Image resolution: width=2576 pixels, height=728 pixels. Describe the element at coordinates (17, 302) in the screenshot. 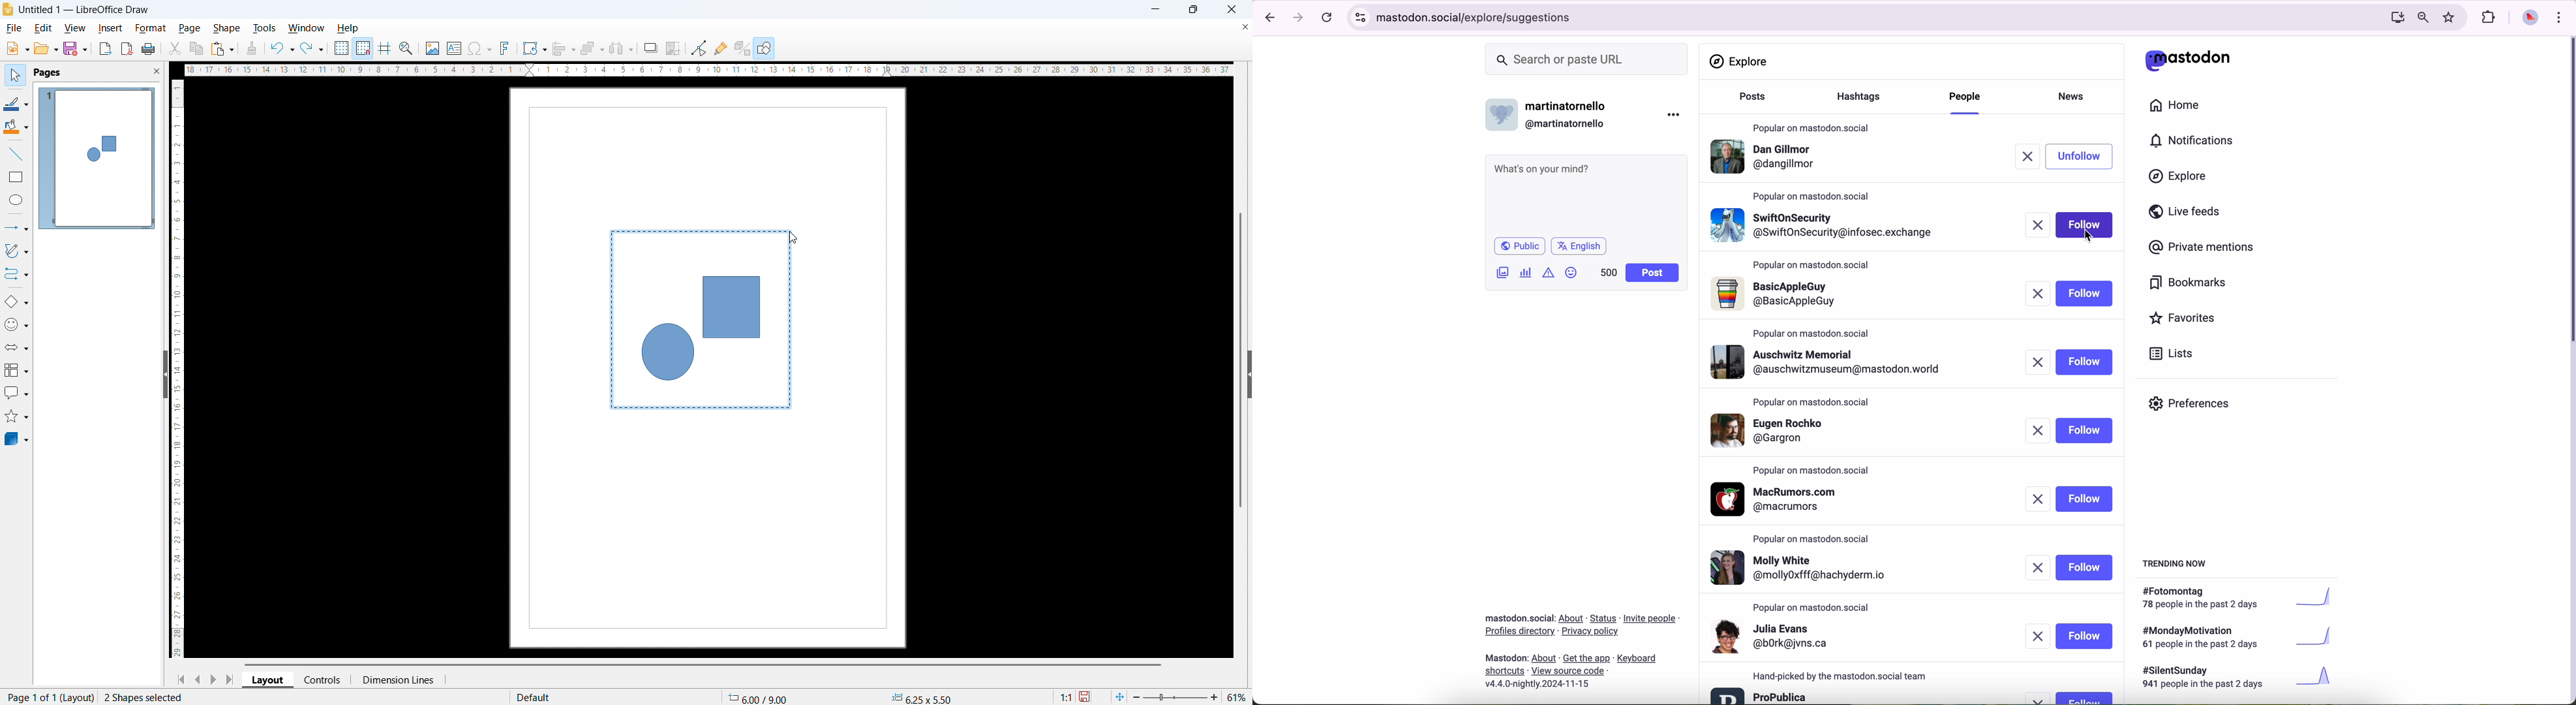

I see `basic shapes` at that location.